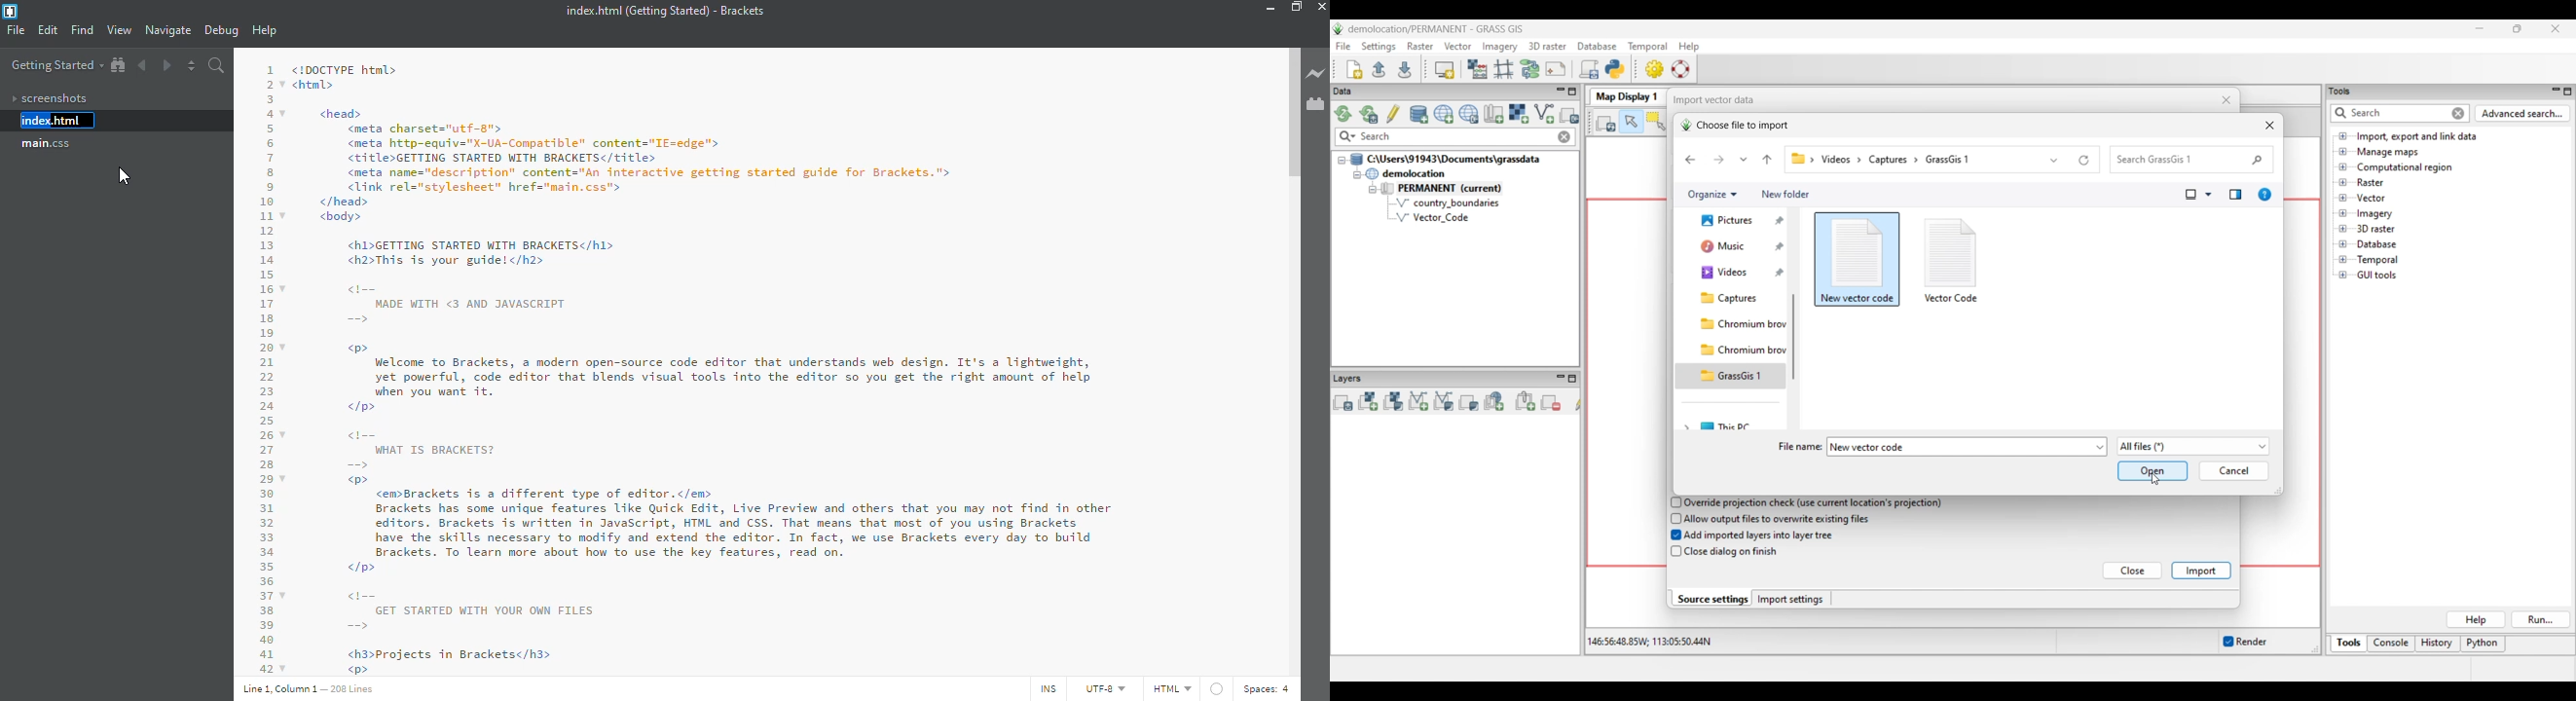 This screenshot has width=2576, height=728. I want to click on index, so click(48, 121).